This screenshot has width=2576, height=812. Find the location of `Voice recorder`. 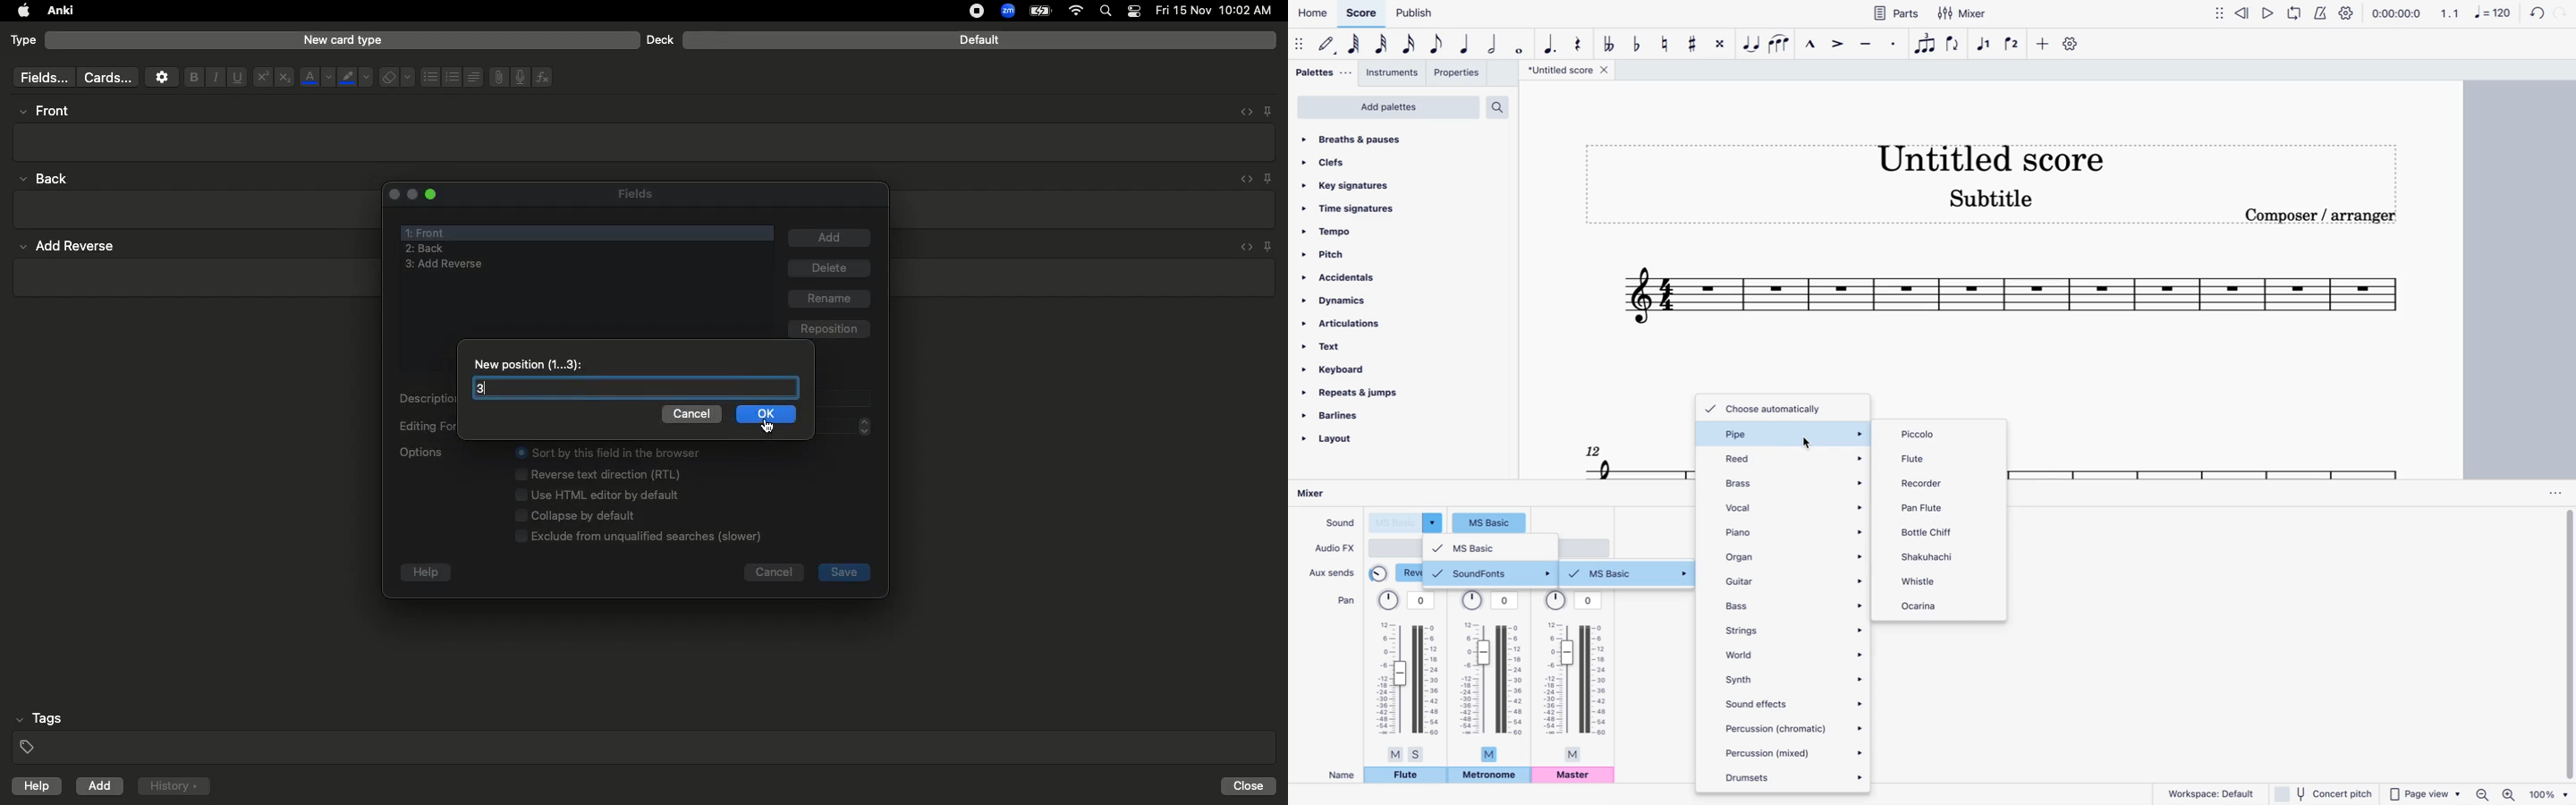

Voice recorder is located at coordinates (519, 75).